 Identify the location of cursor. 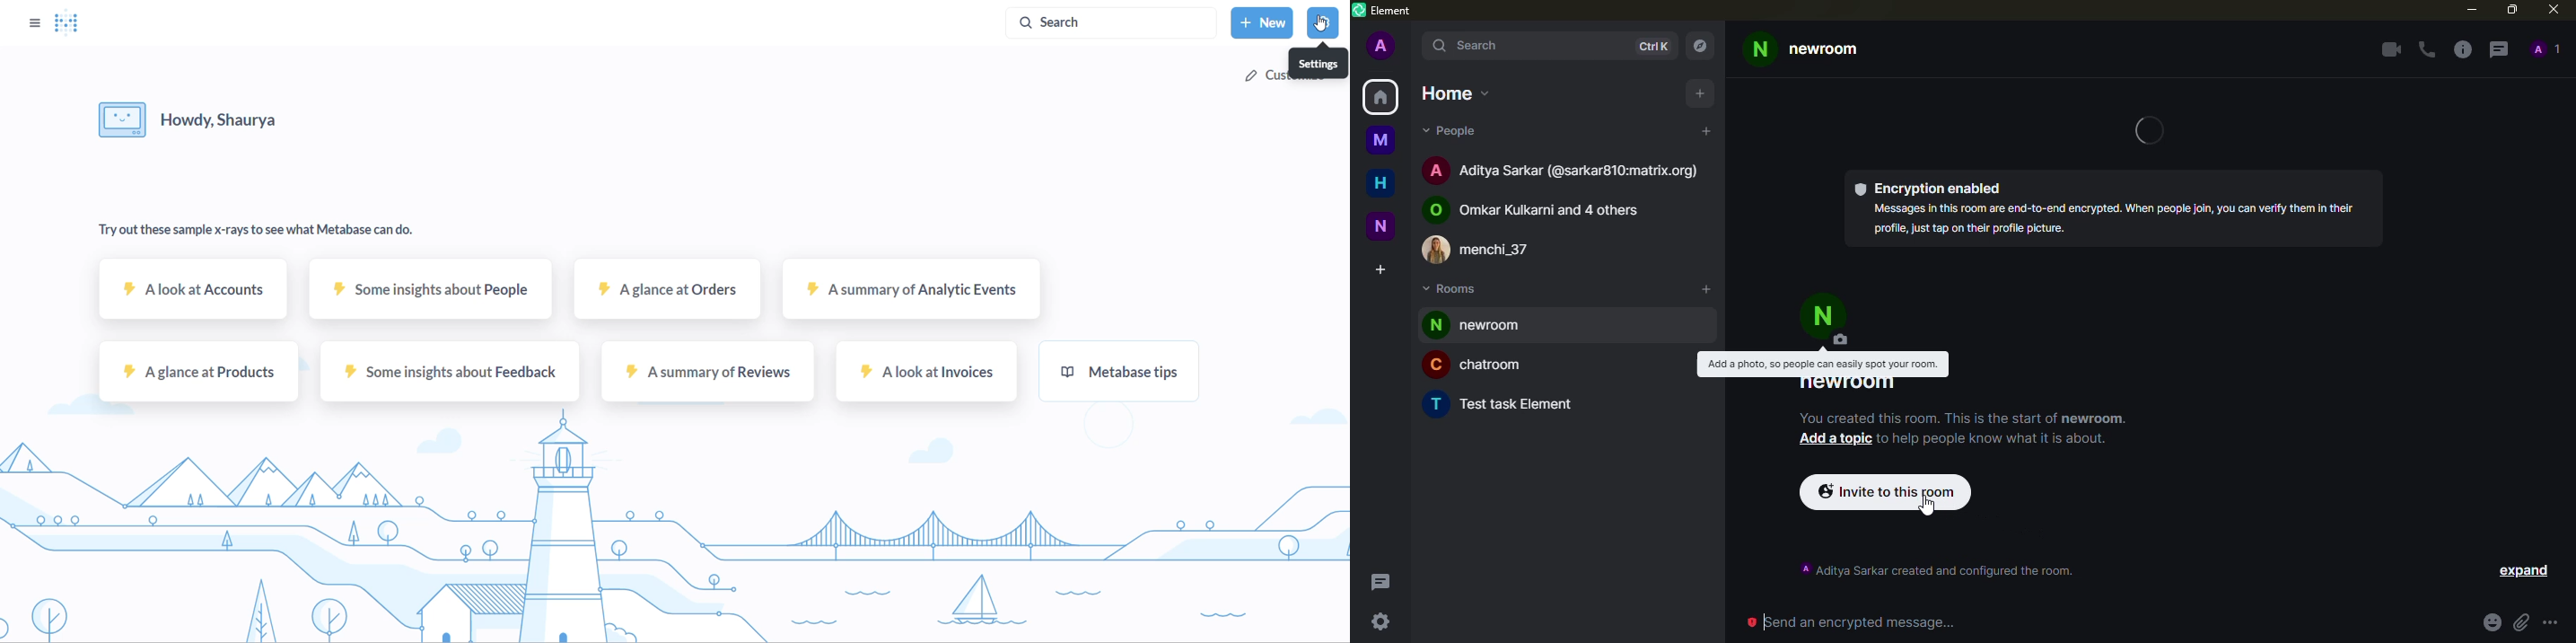
(1928, 508).